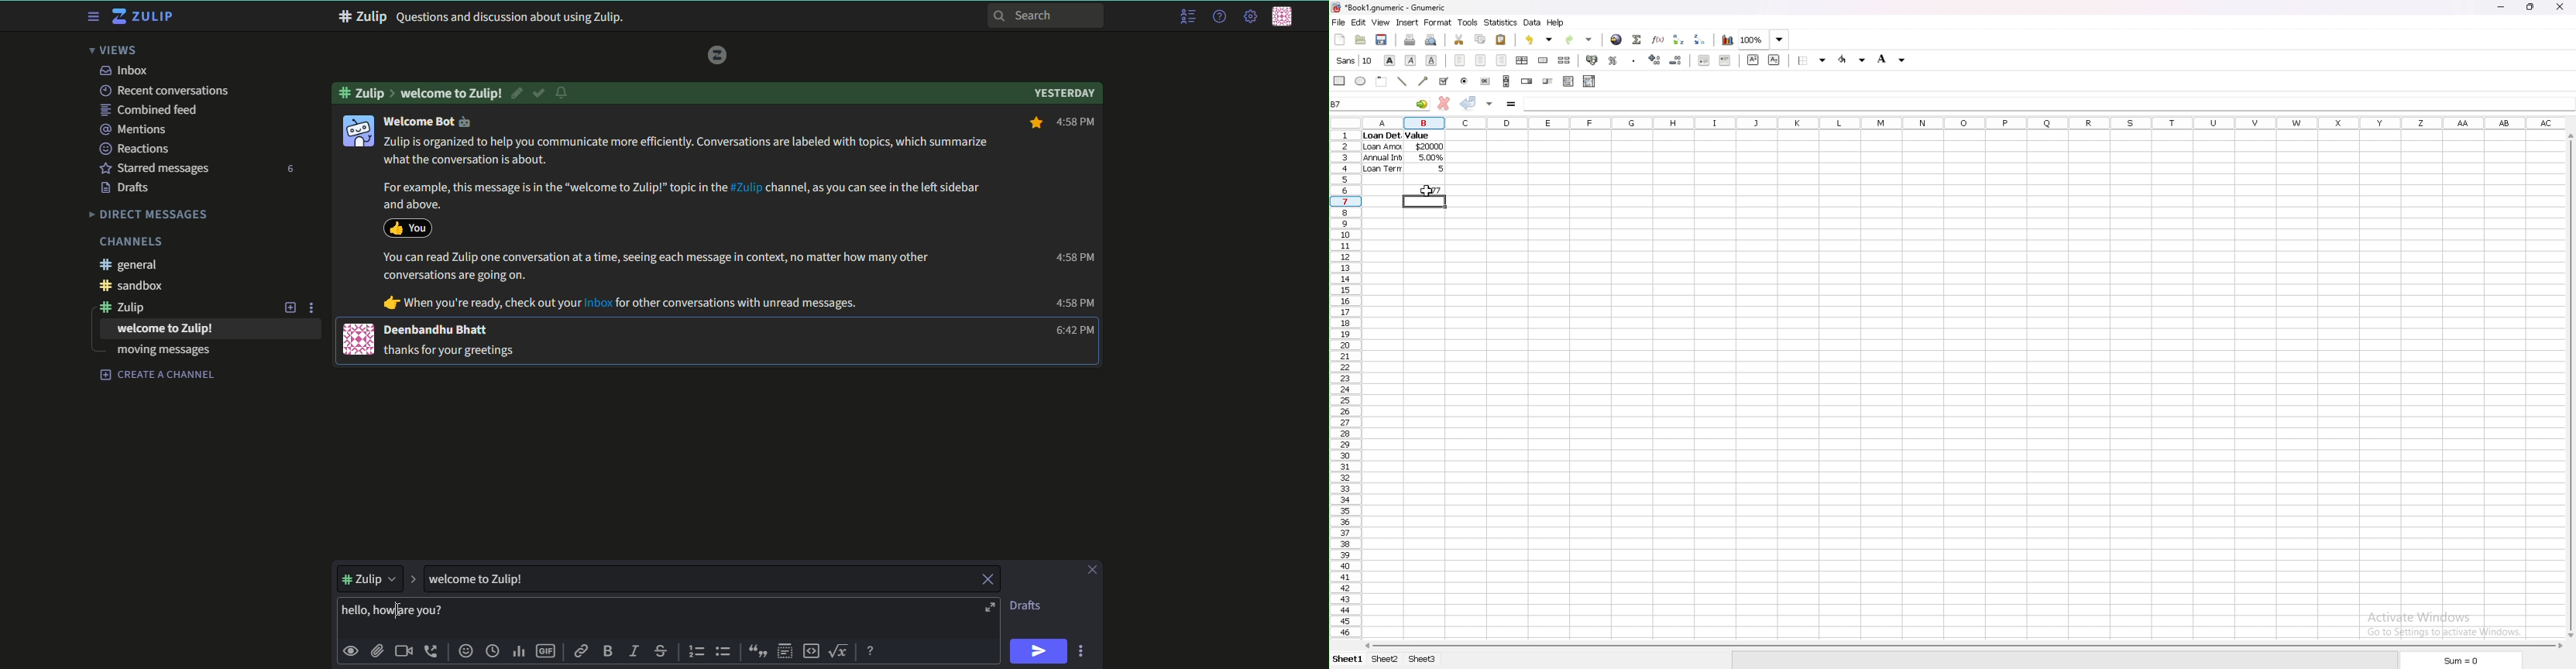 This screenshot has width=2576, height=672. Describe the element at coordinates (1564, 60) in the screenshot. I see `split merged cells` at that location.